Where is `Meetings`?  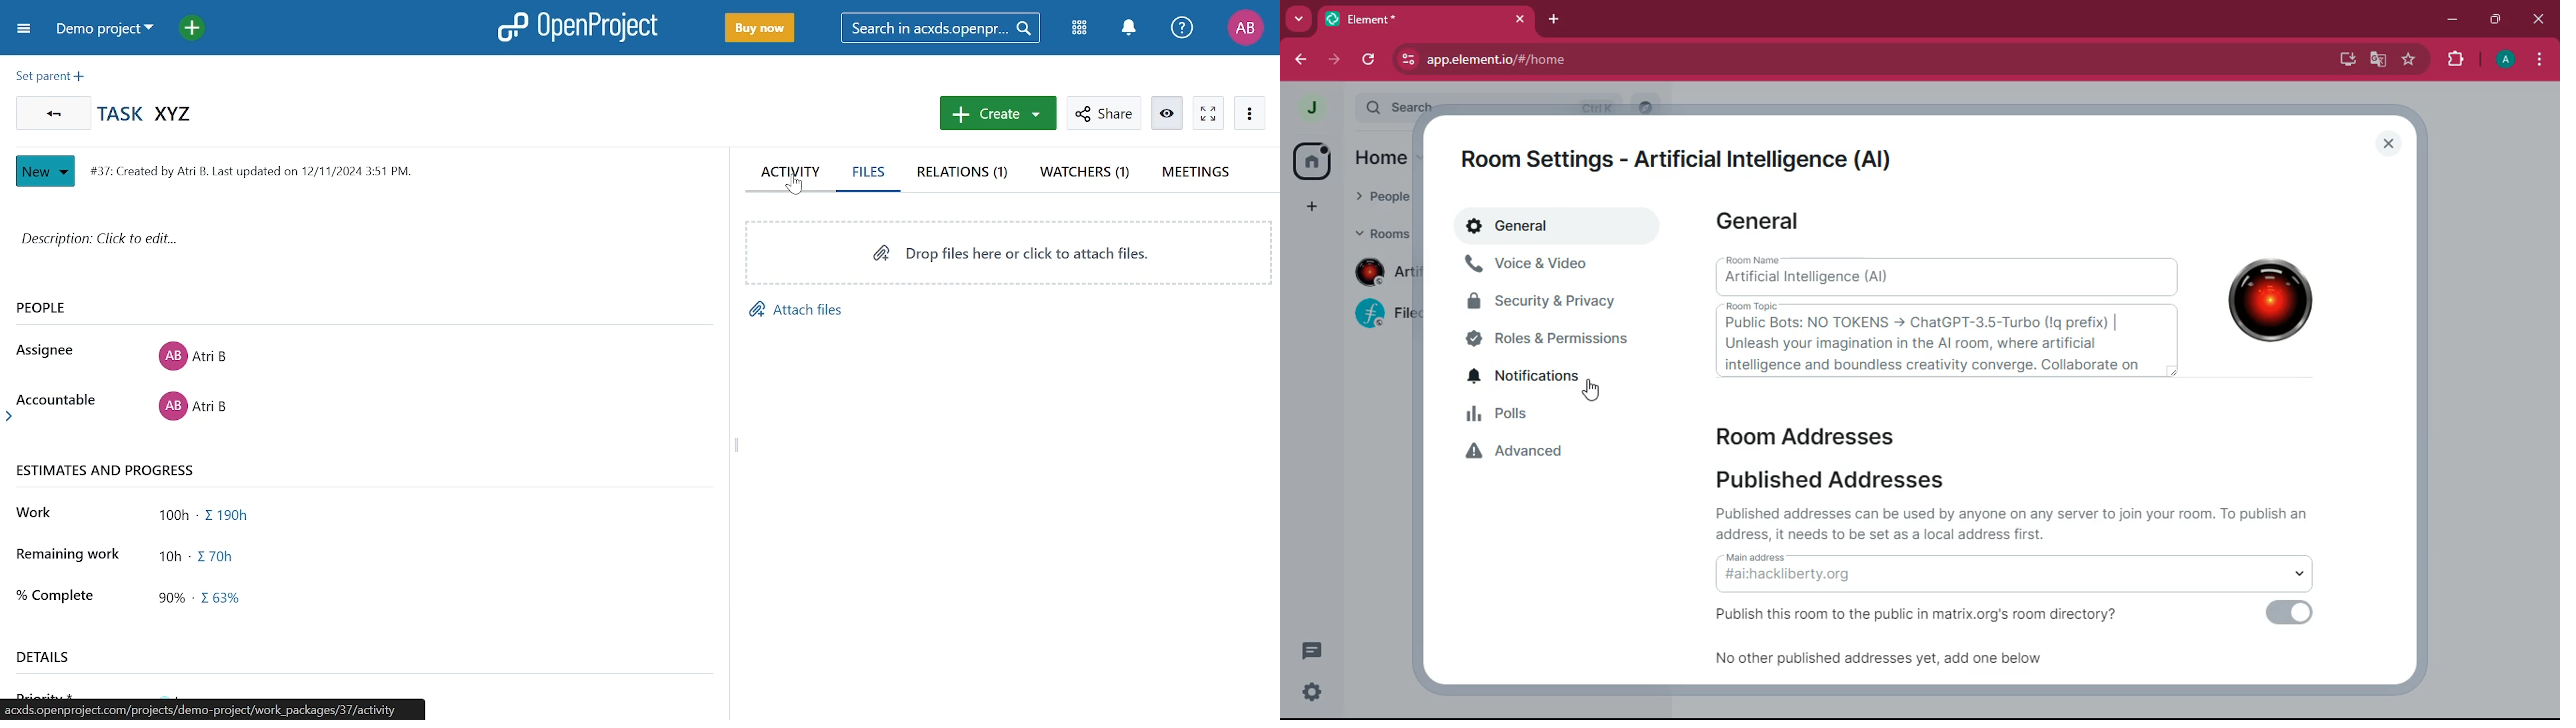
Meetings is located at coordinates (1194, 174).